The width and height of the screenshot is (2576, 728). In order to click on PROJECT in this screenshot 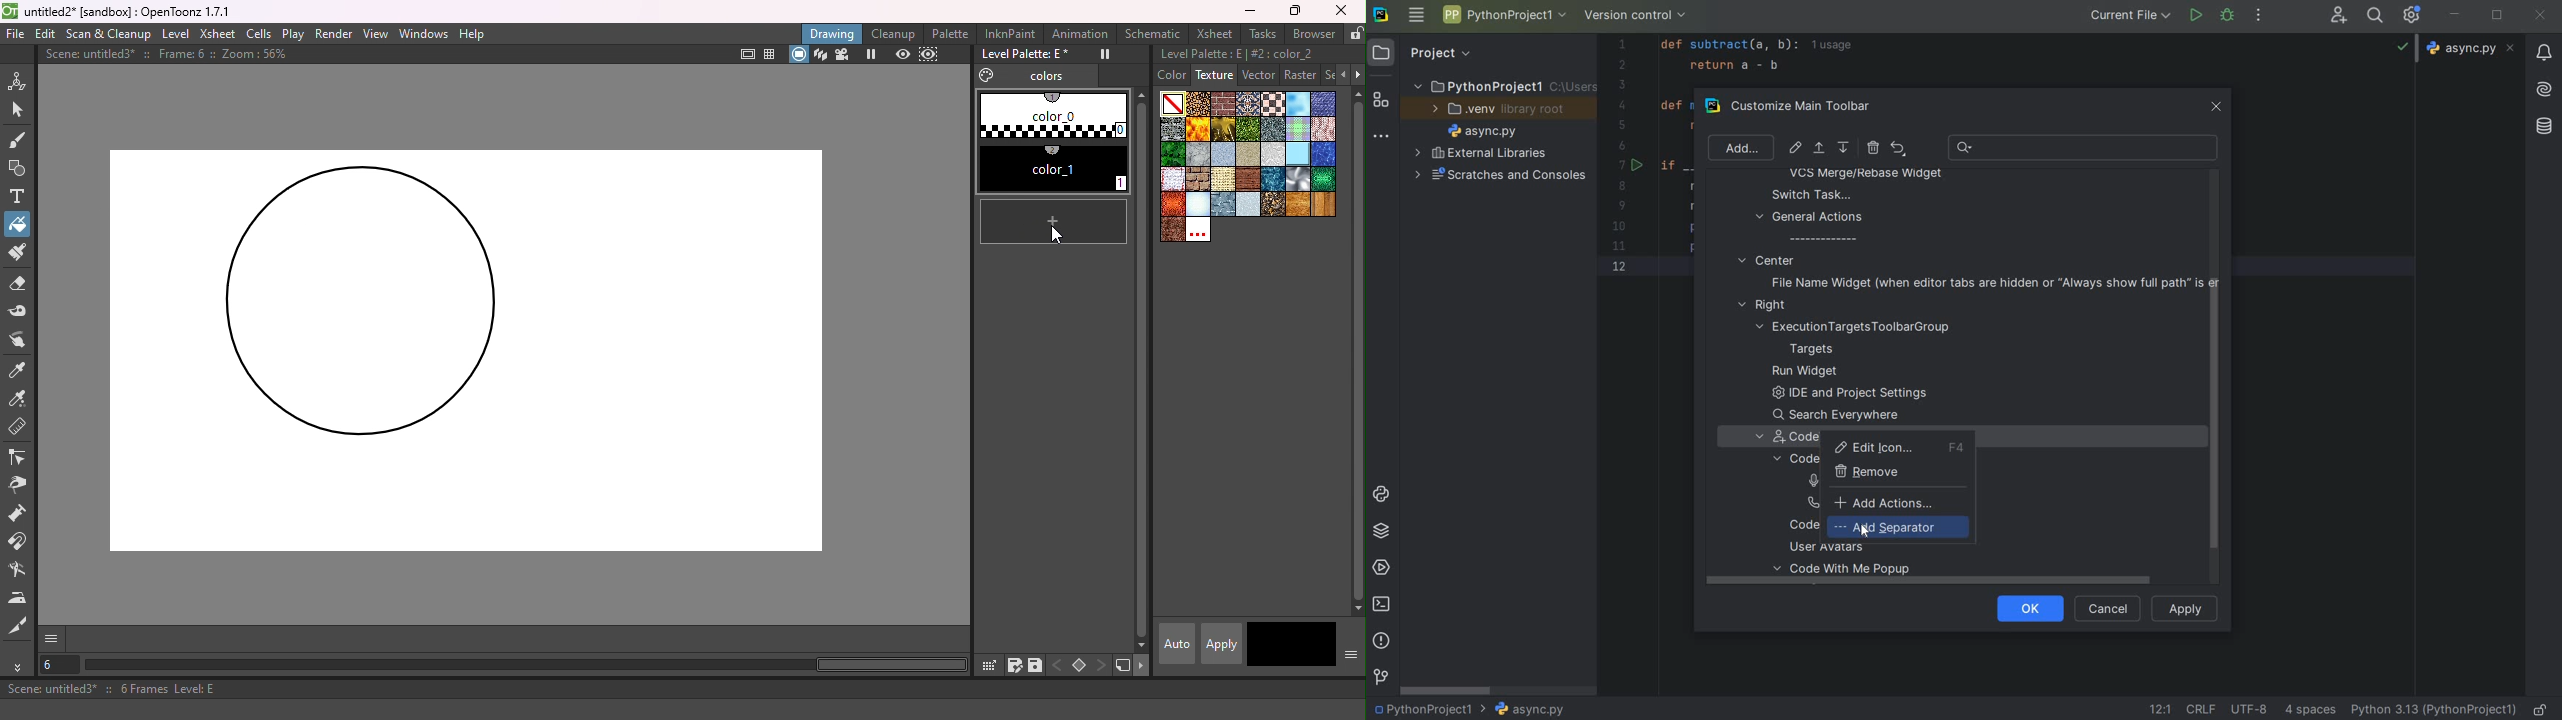, I will do `click(1428, 53)`.